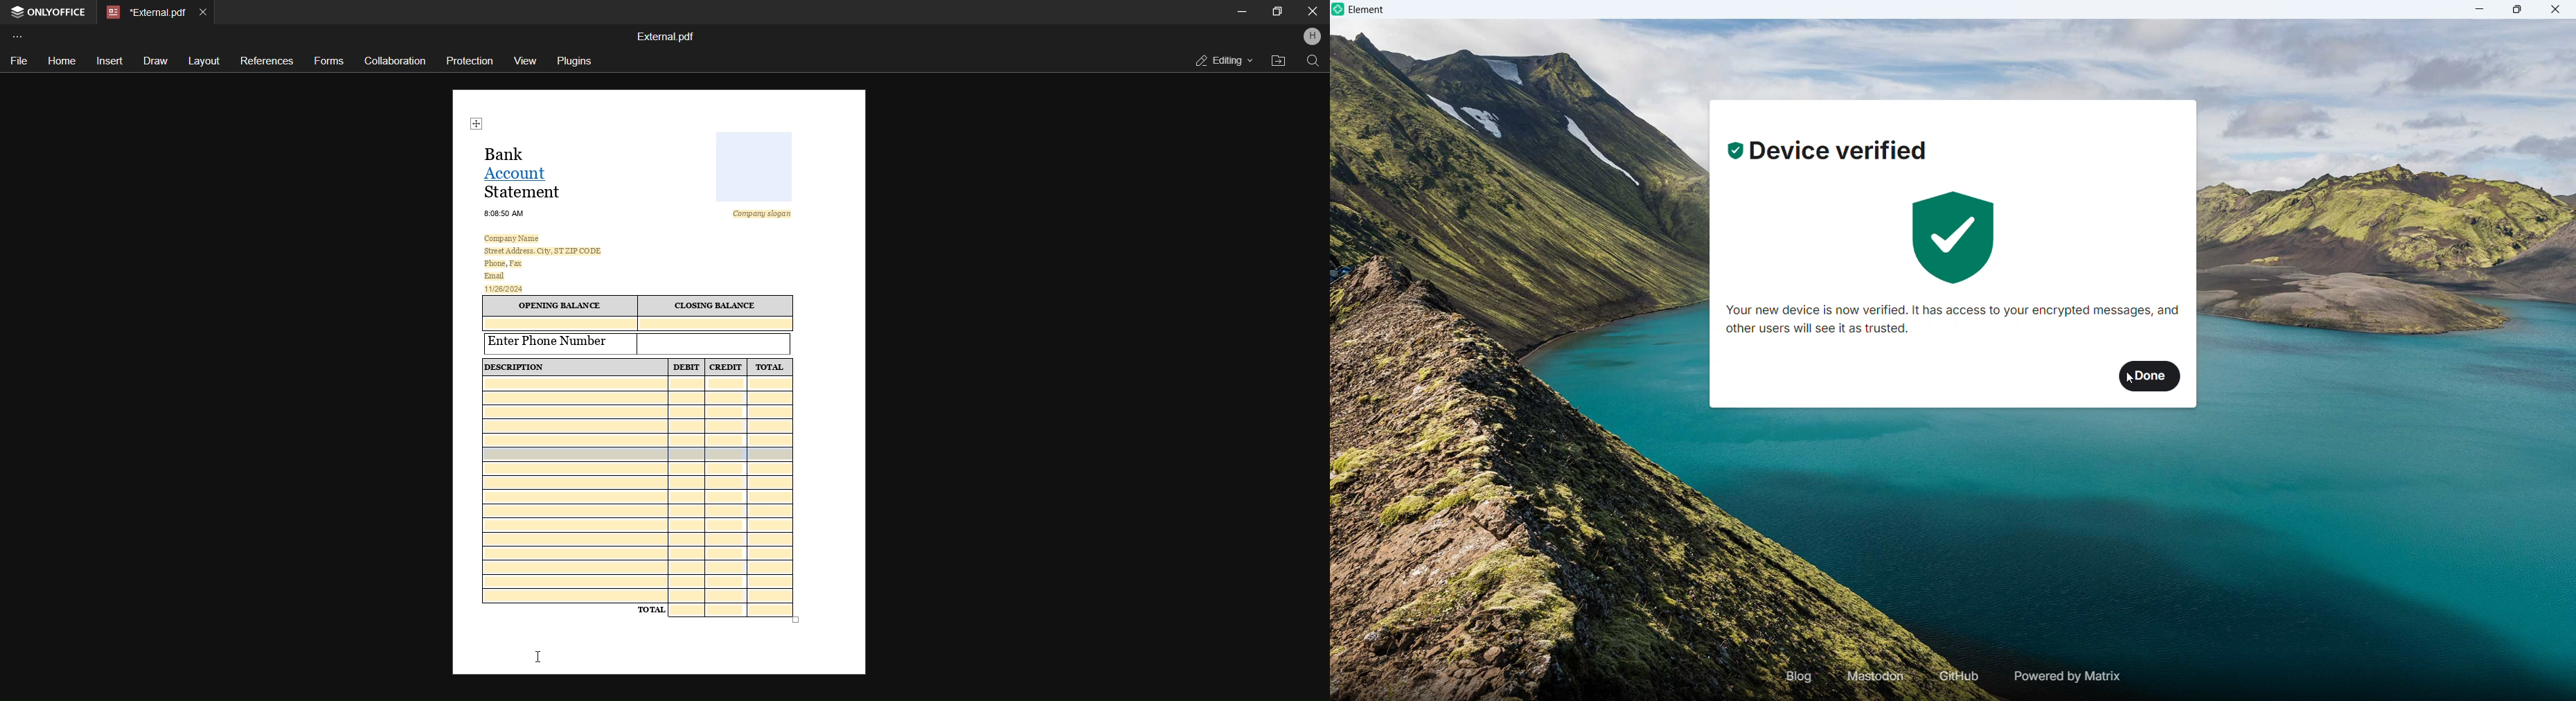 This screenshot has height=728, width=2576. I want to click on ‘Street Address. City, ST ZIP CODE, so click(542, 251).